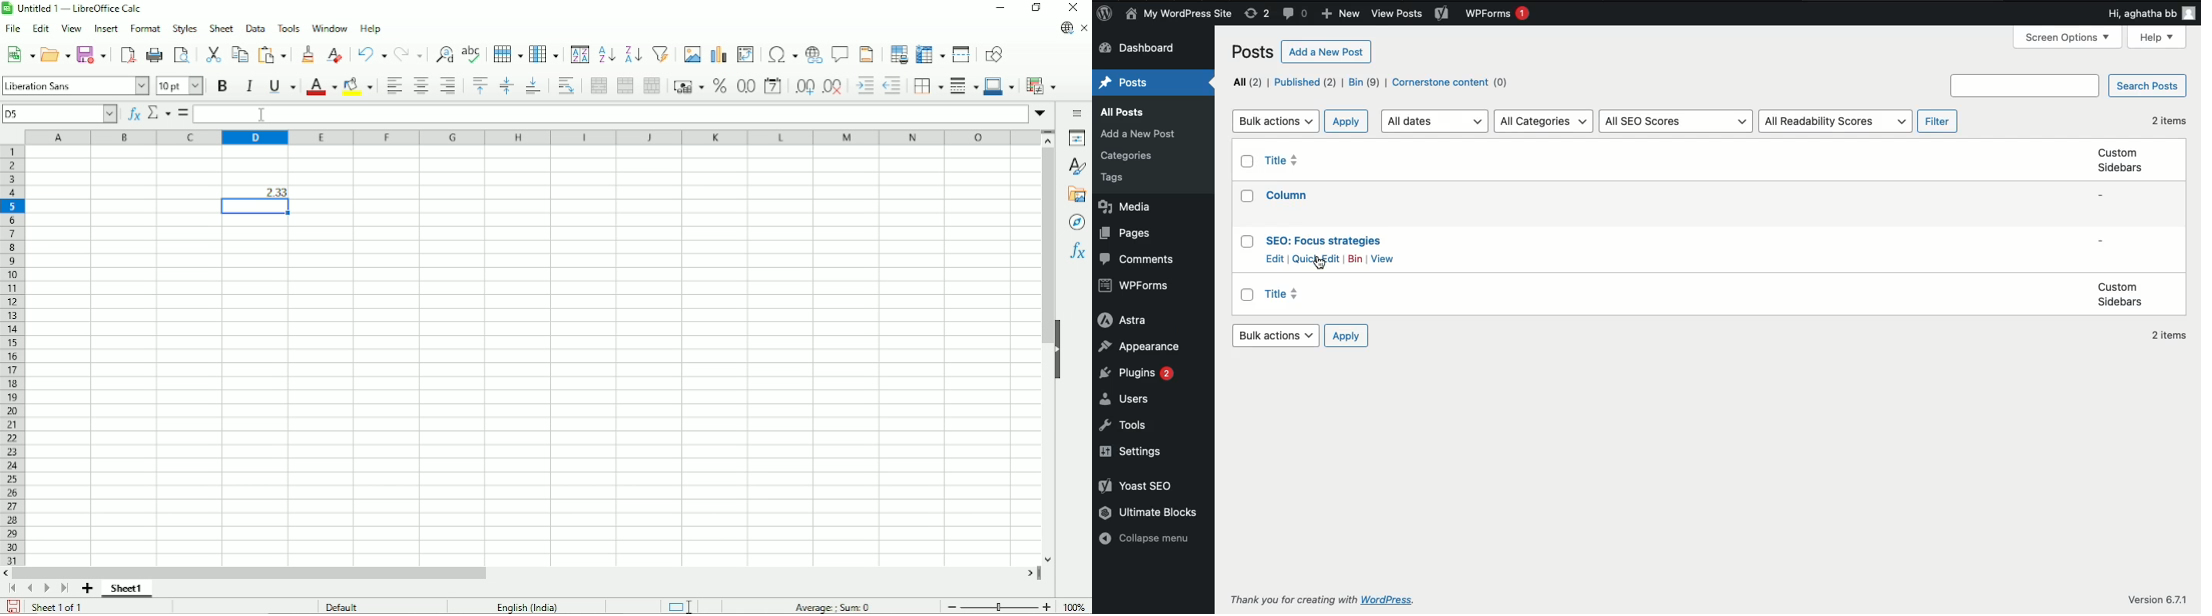 The height and width of the screenshot is (616, 2212). Describe the element at coordinates (1390, 600) in the screenshot. I see `wordpress` at that location.